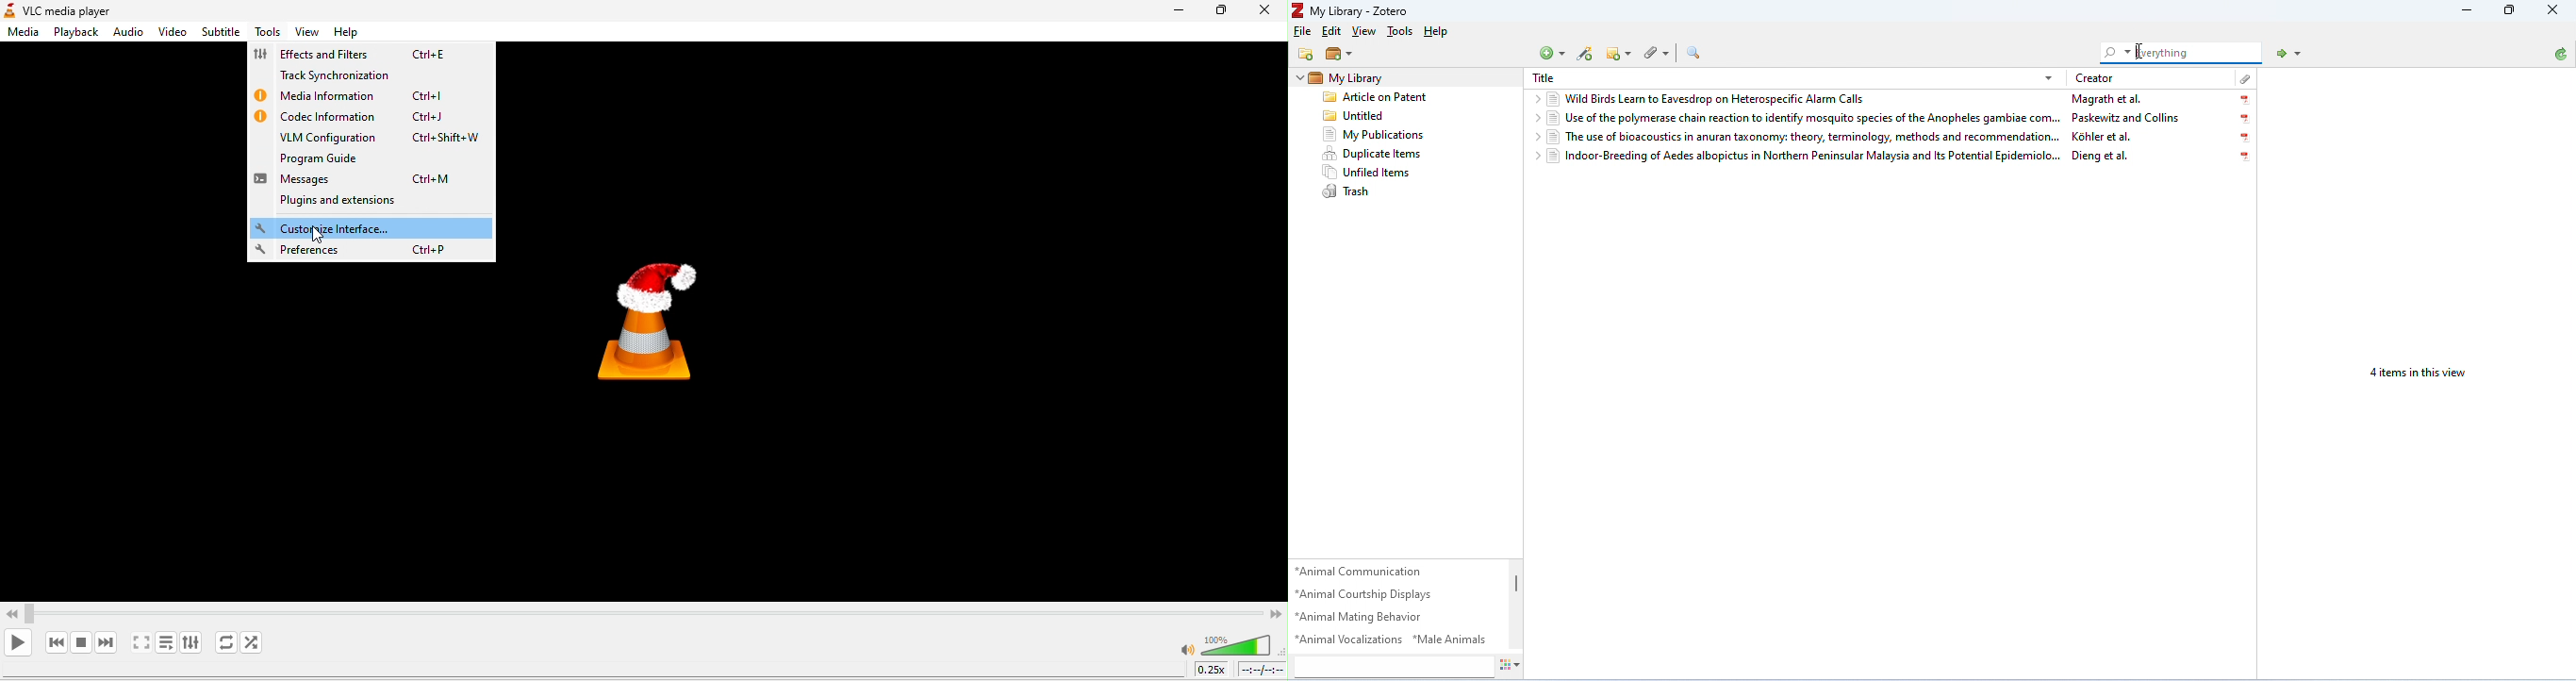 The image size is (2576, 700). What do you see at coordinates (139, 644) in the screenshot?
I see `toggle video in  full screen` at bounding box center [139, 644].